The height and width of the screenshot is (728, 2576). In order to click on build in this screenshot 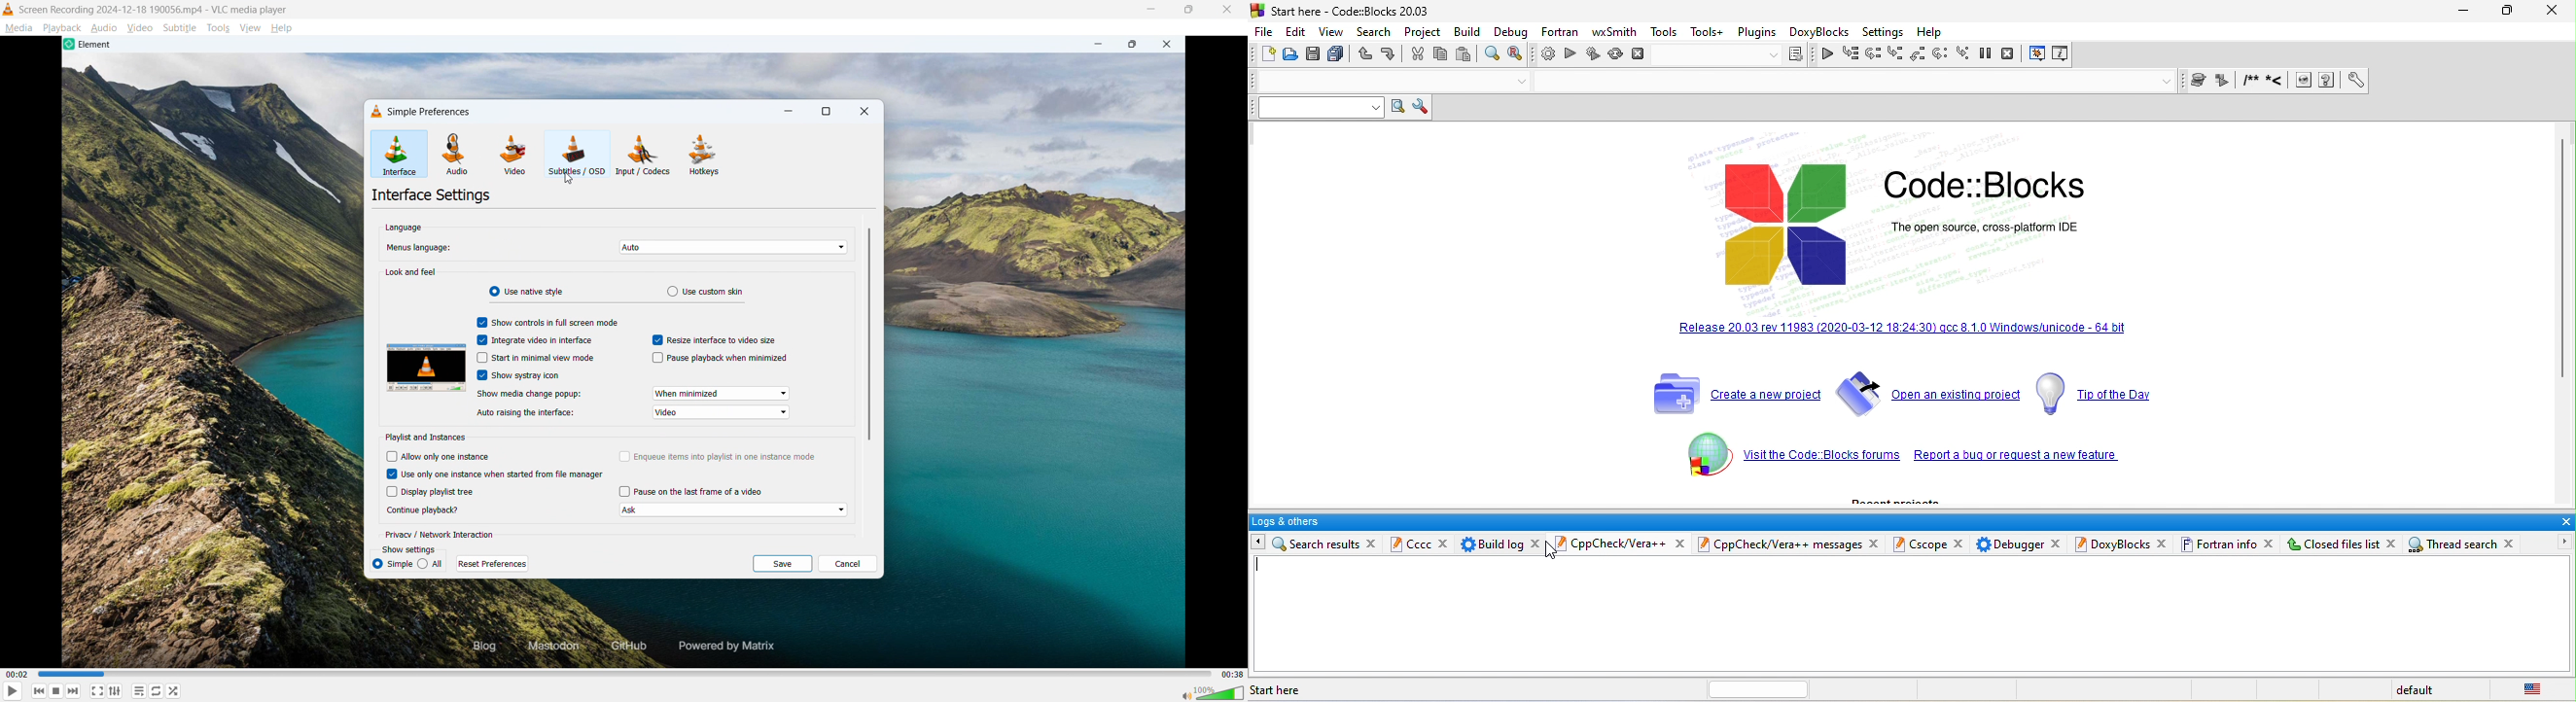, I will do `click(1472, 33)`.